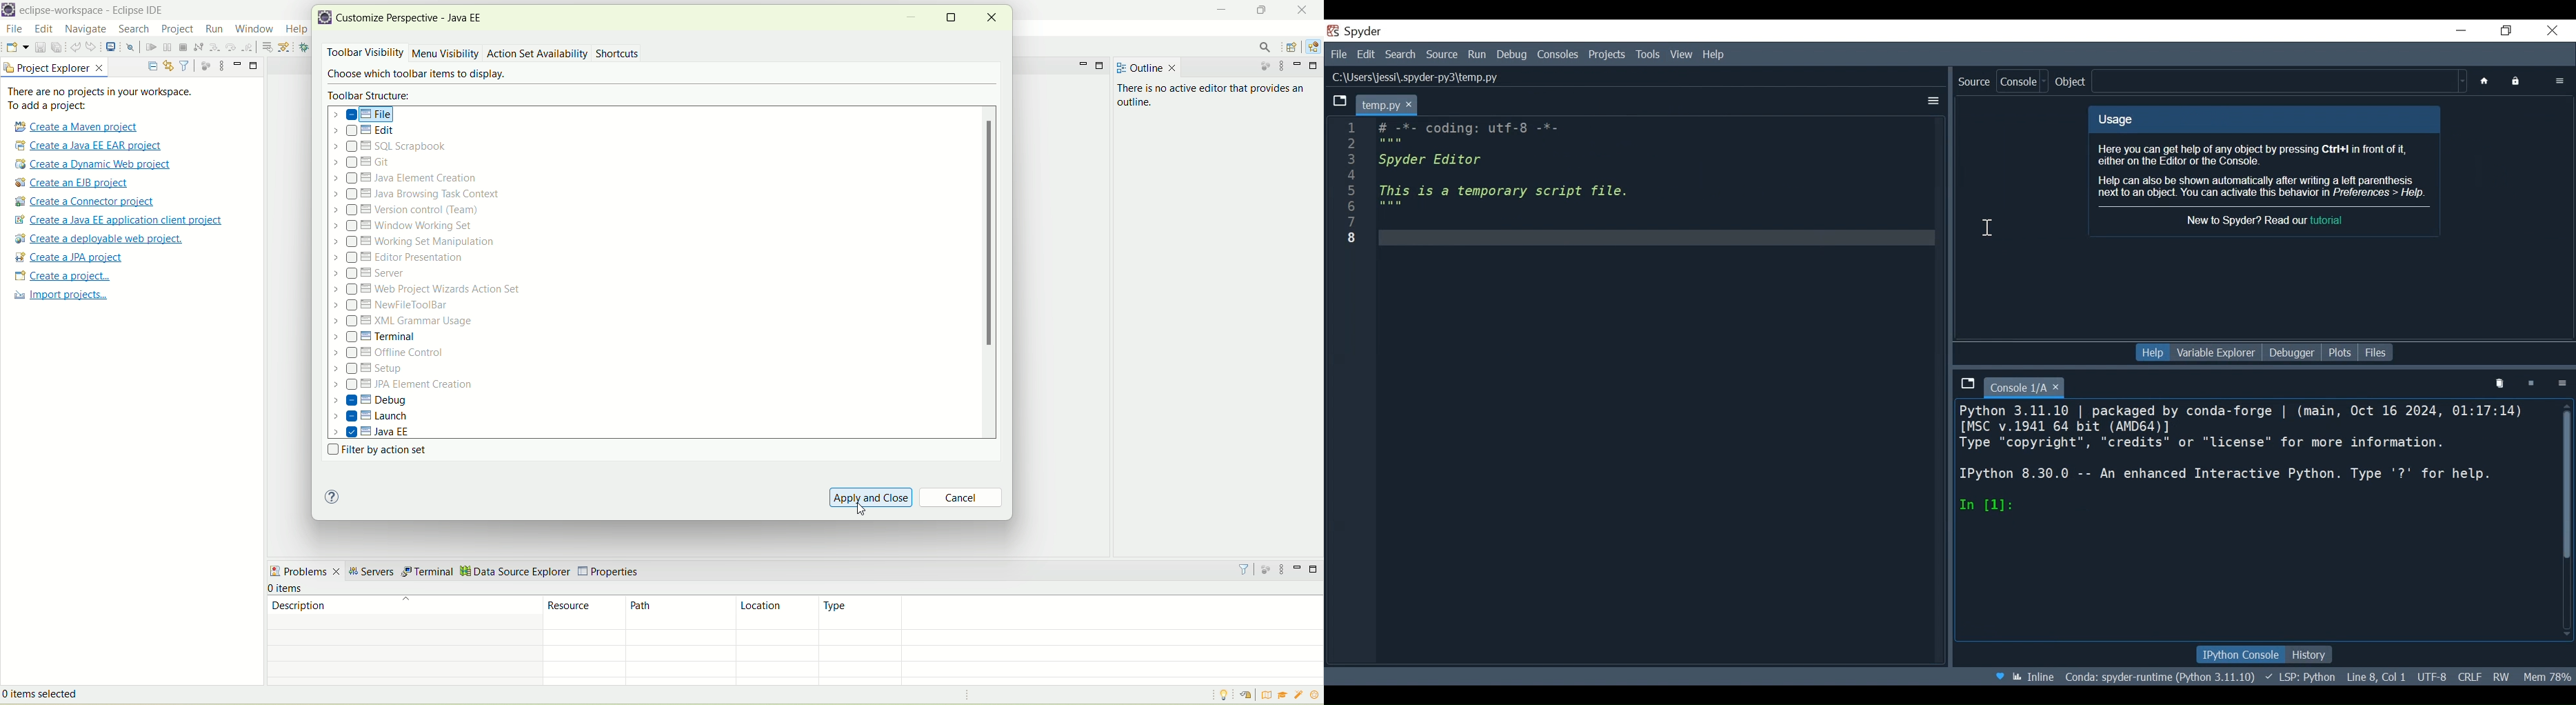 The width and height of the screenshot is (2576, 728). What do you see at coordinates (150, 49) in the screenshot?
I see `resume` at bounding box center [150, 49].